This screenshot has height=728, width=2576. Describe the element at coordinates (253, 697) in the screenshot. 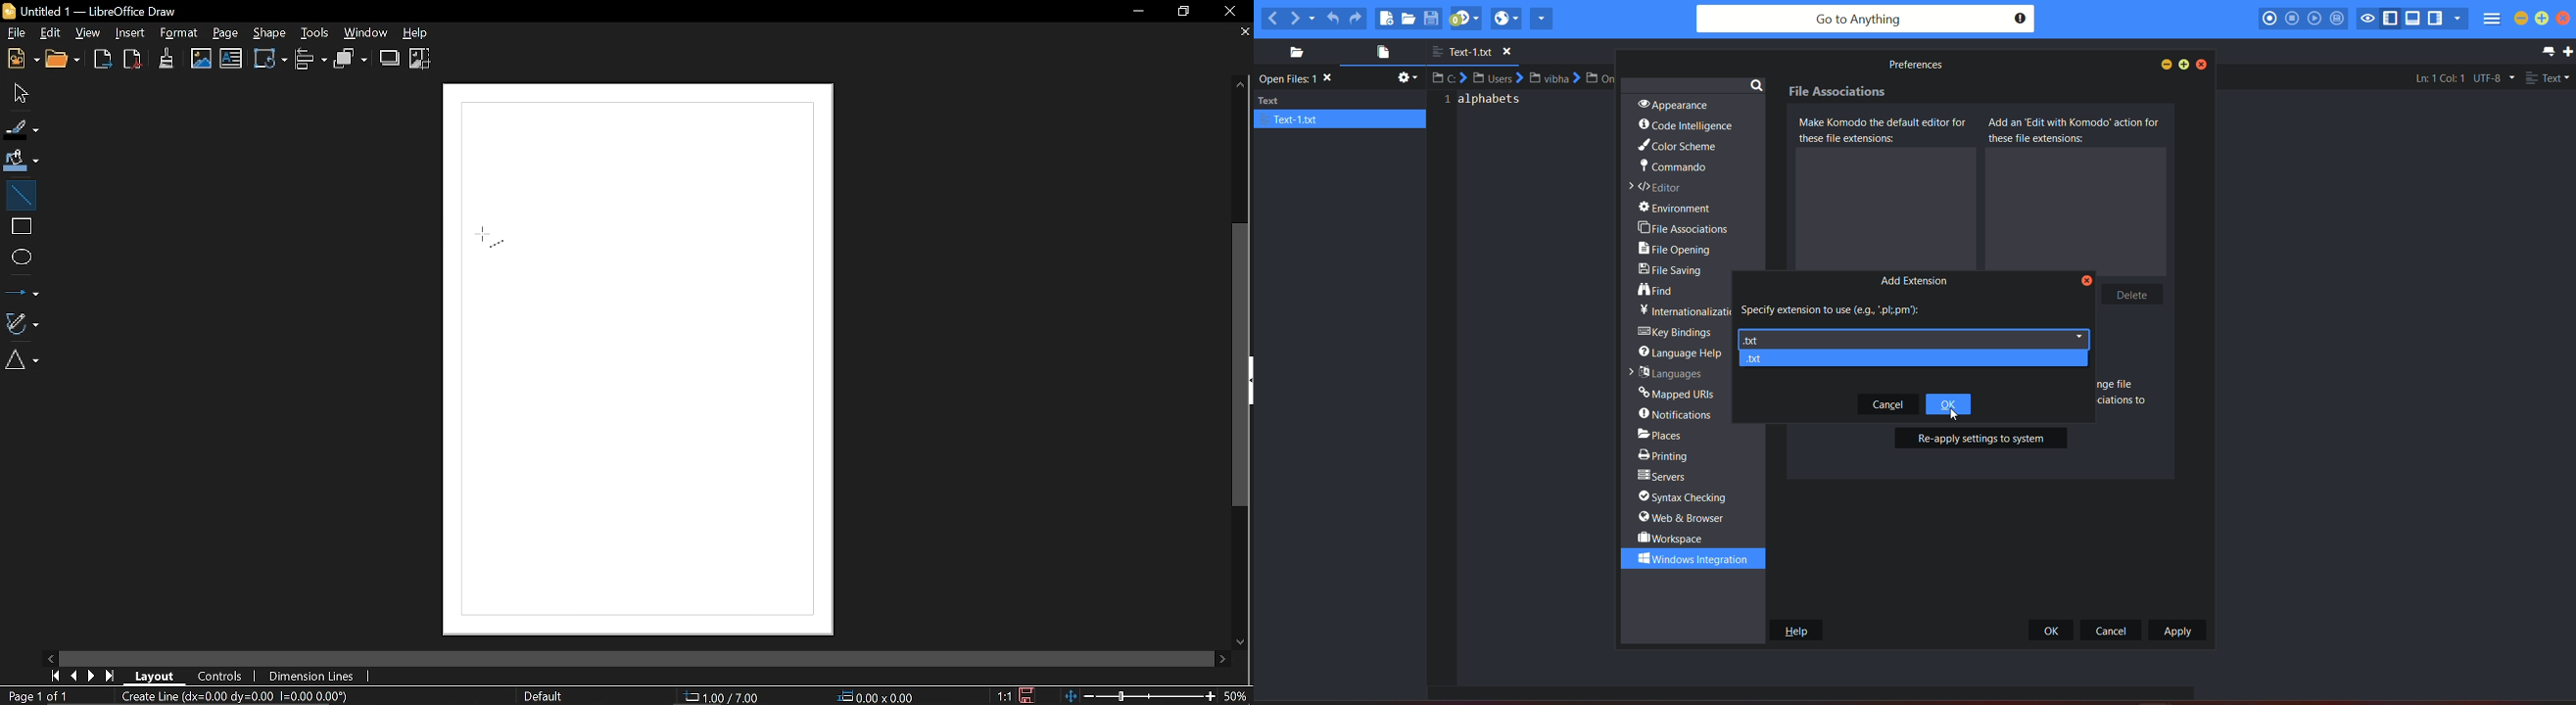

I see `Current diagram` at that location.